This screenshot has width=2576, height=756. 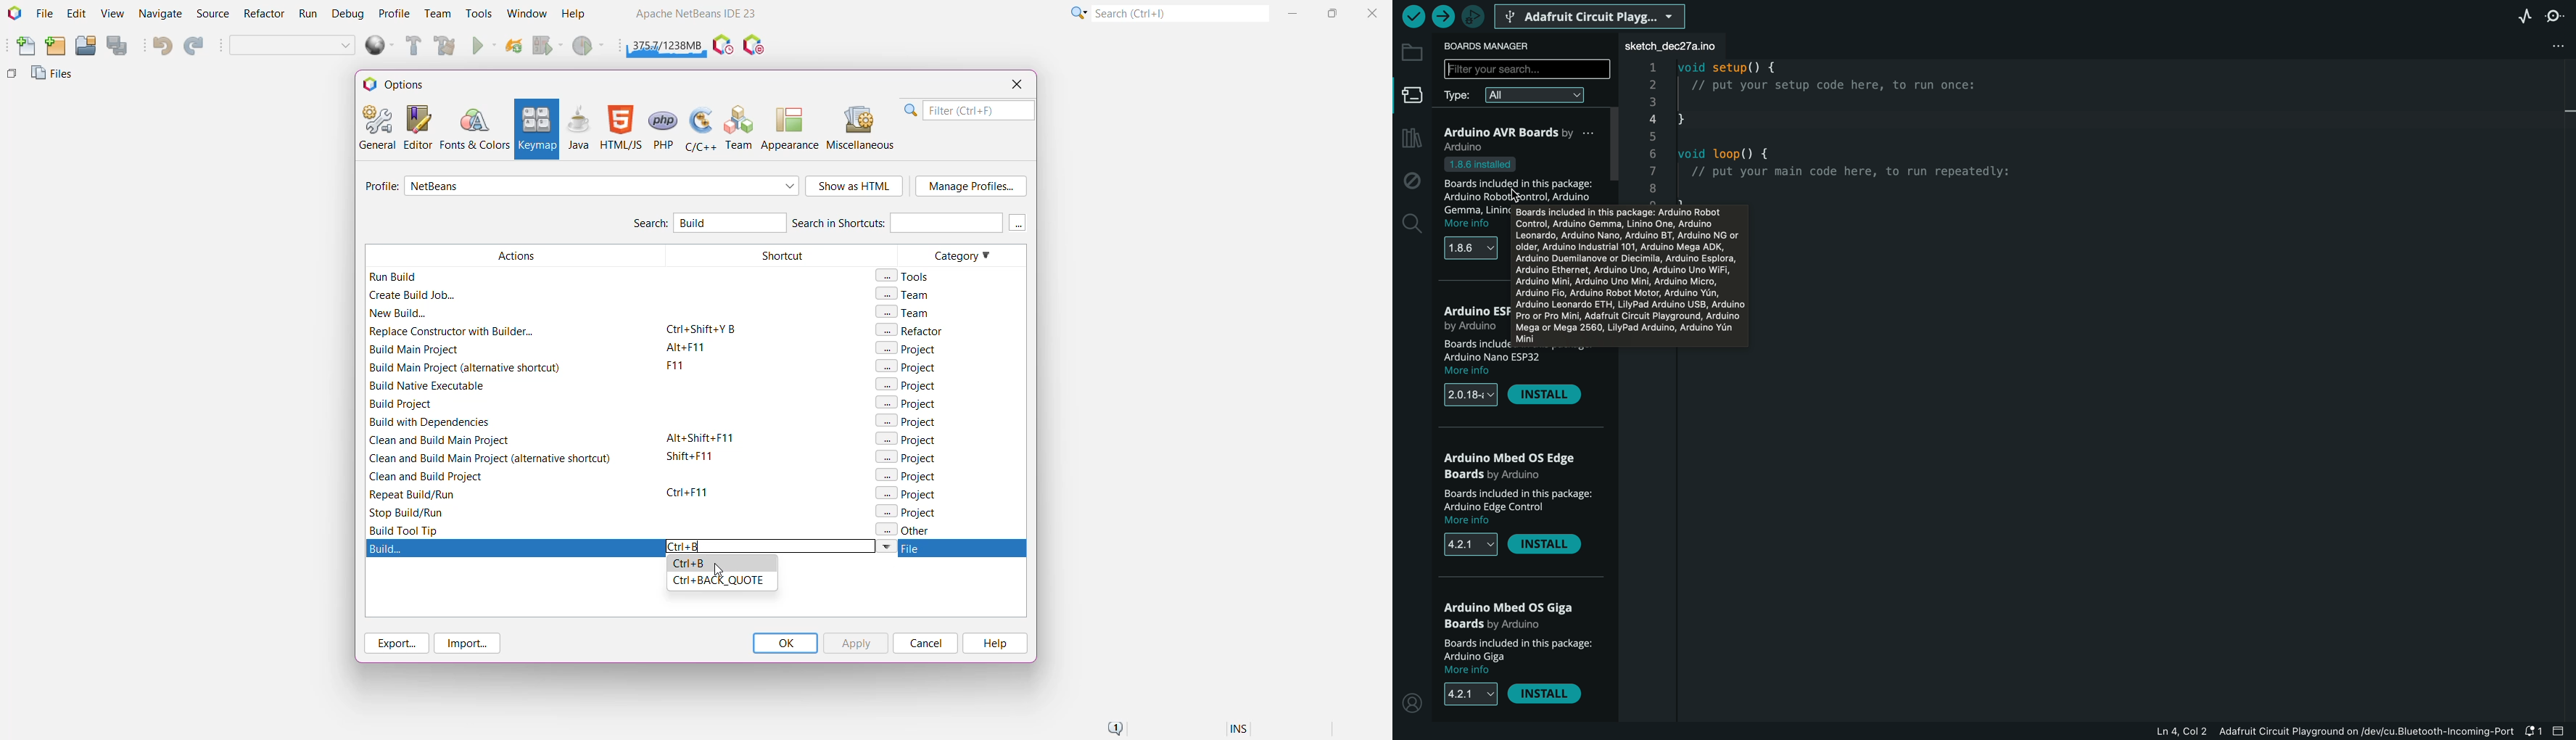 I want to click on install, so click(x=1546, y=546).